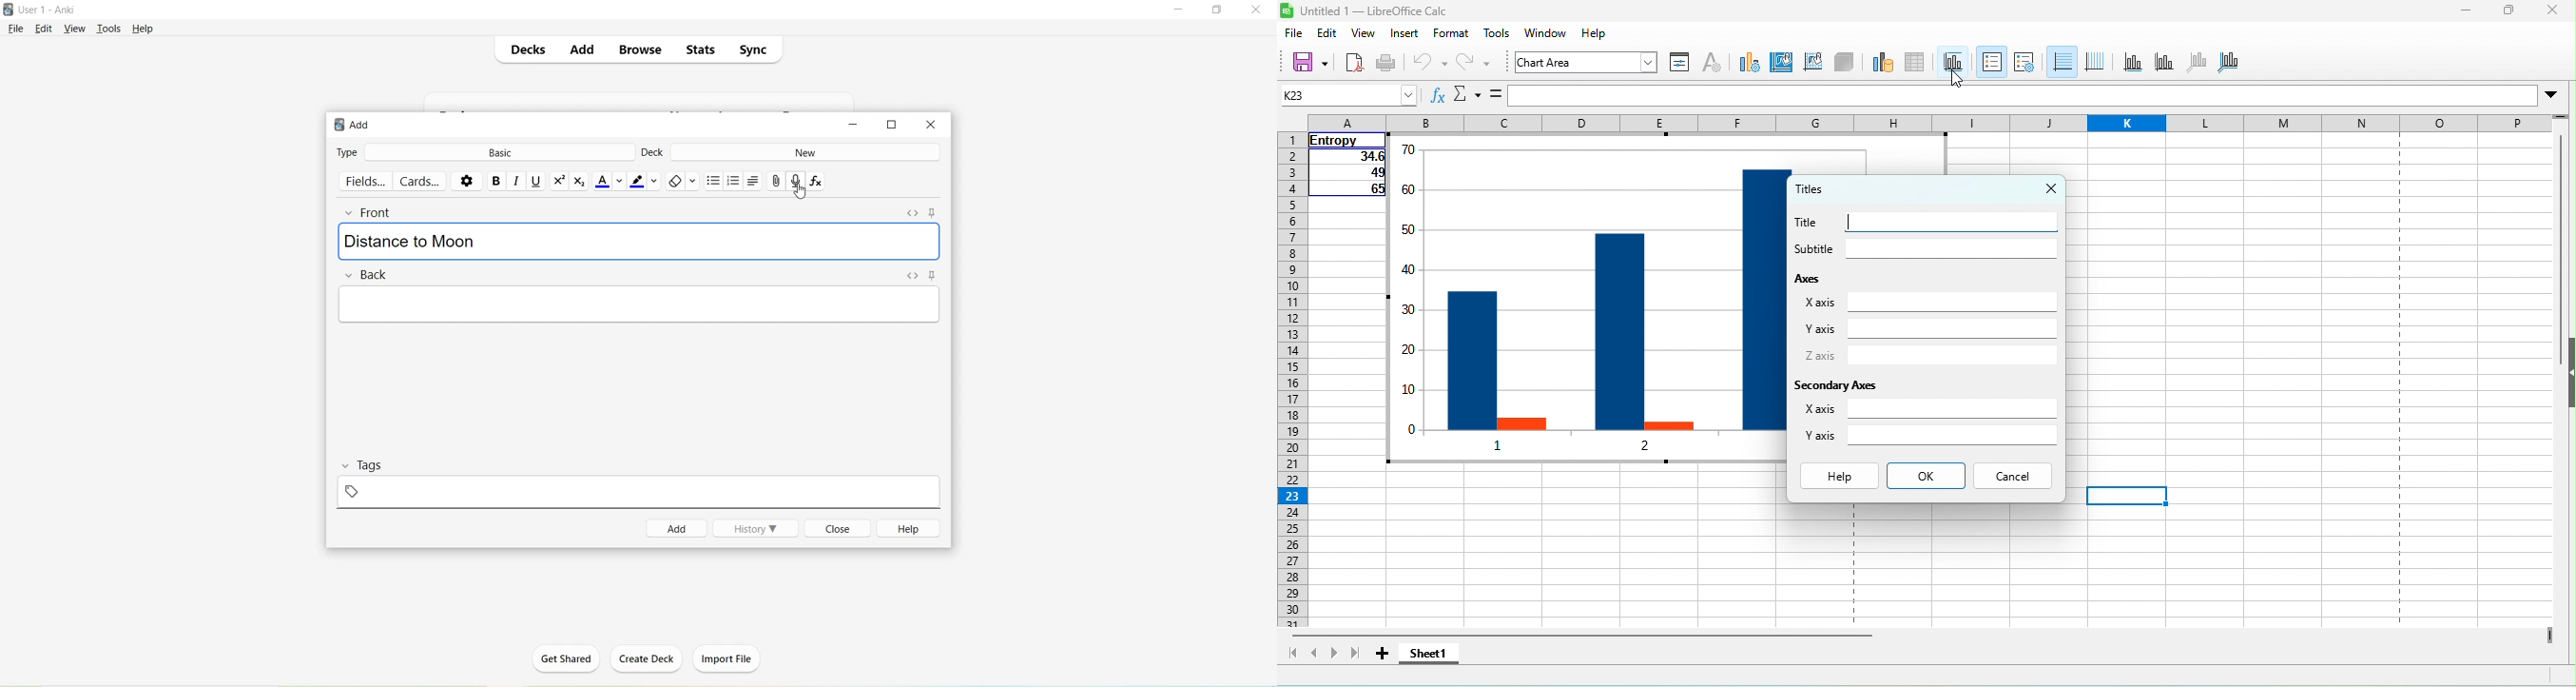 The width and height of the screenshot is (2576, 700). What do you see at coordinates (1714, 65) in the screenshot?
I see `character` at bounding box center [1714, 65].